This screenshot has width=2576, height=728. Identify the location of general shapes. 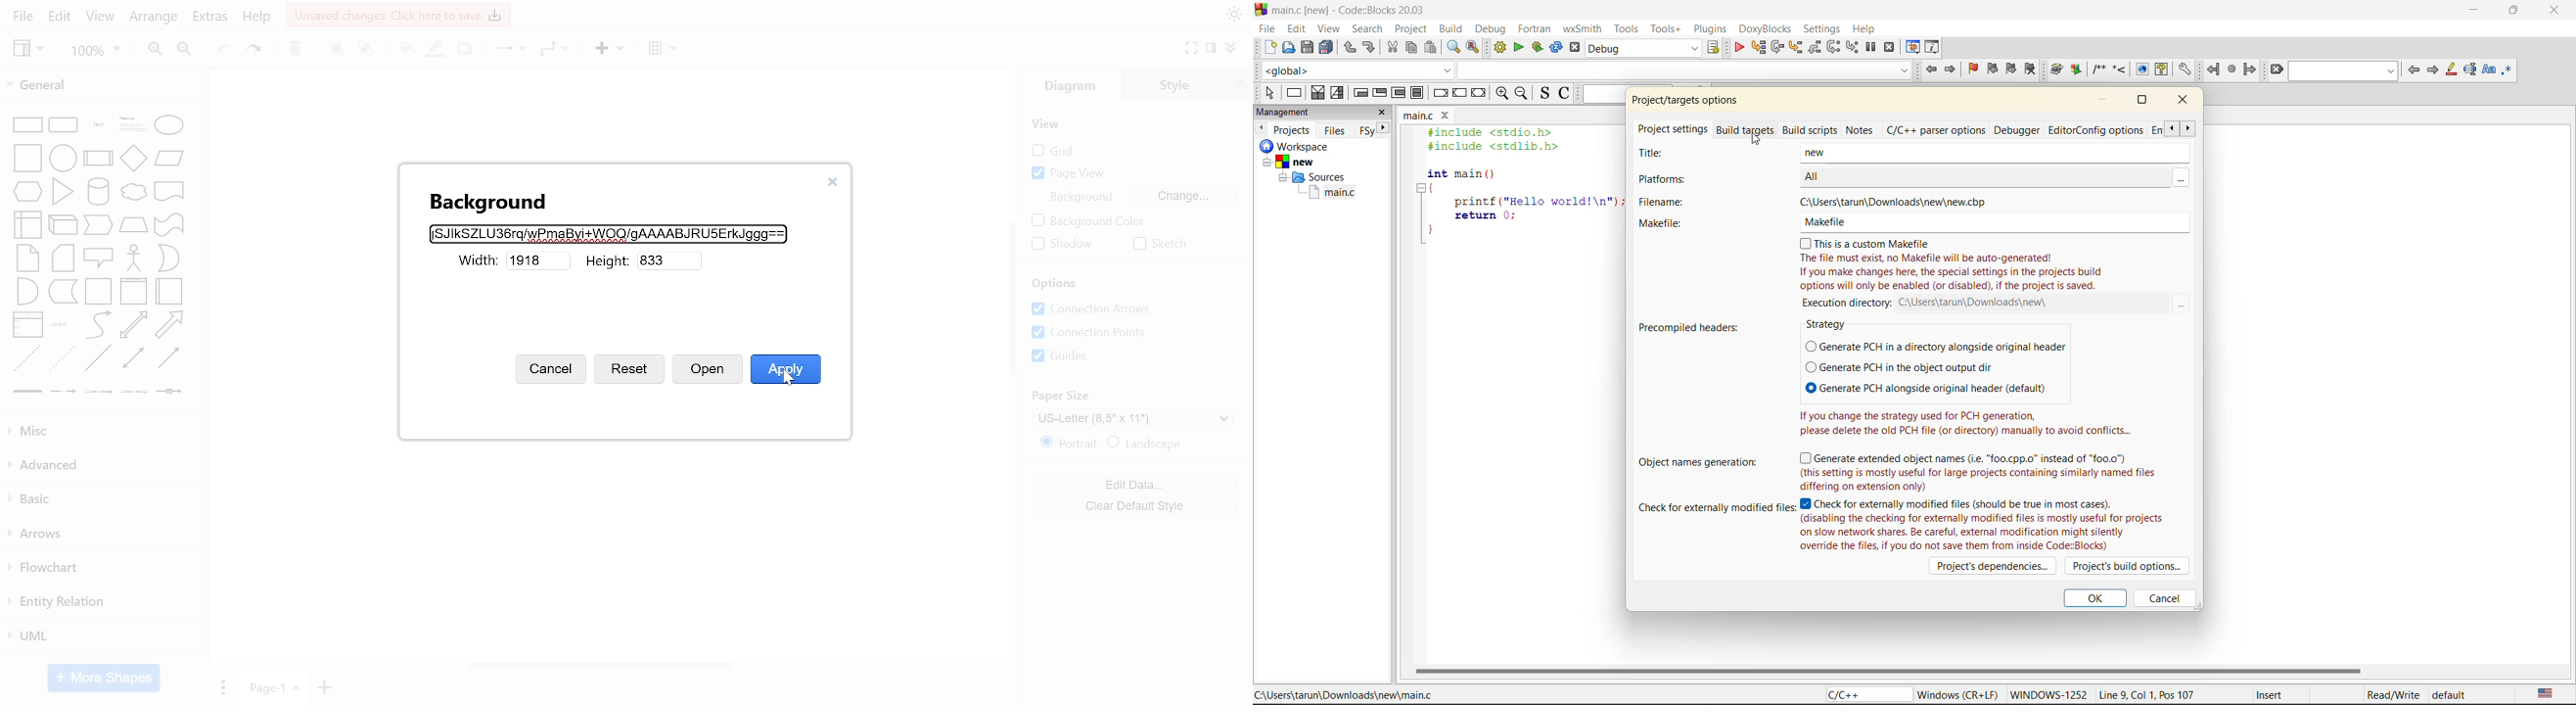
(131, 223).